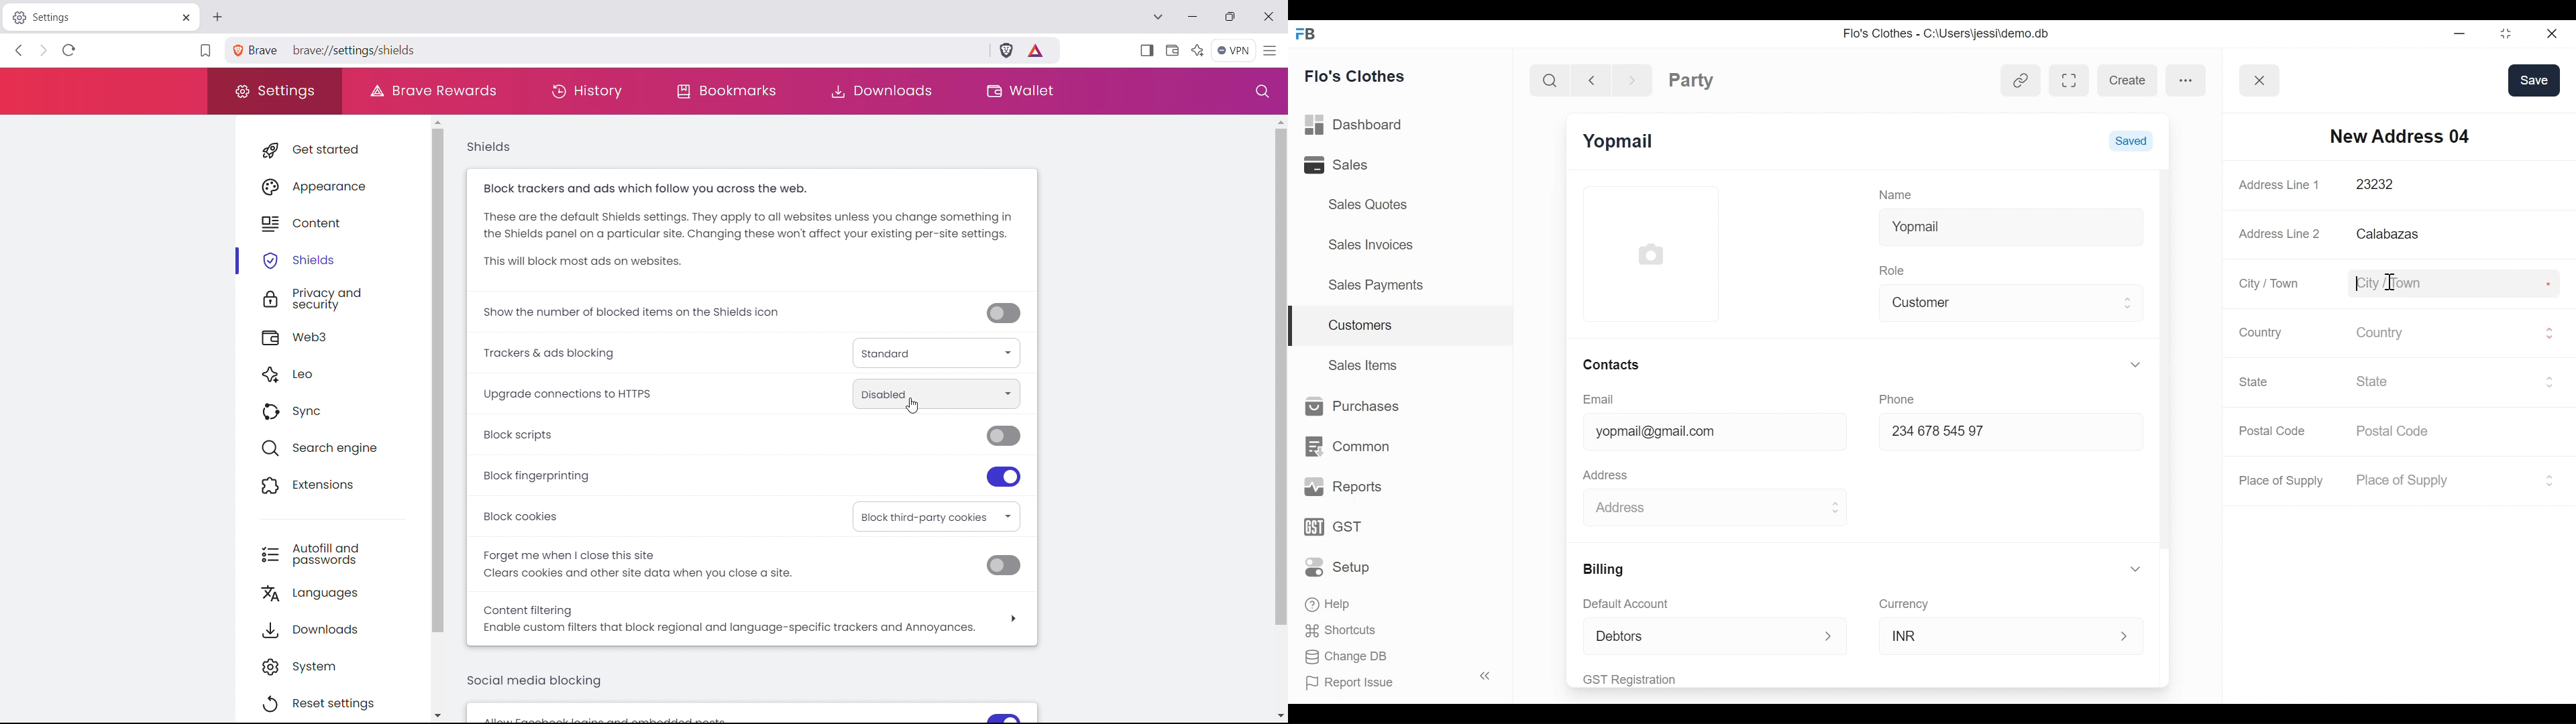  I want to click on Saved, so click(2131, 139).